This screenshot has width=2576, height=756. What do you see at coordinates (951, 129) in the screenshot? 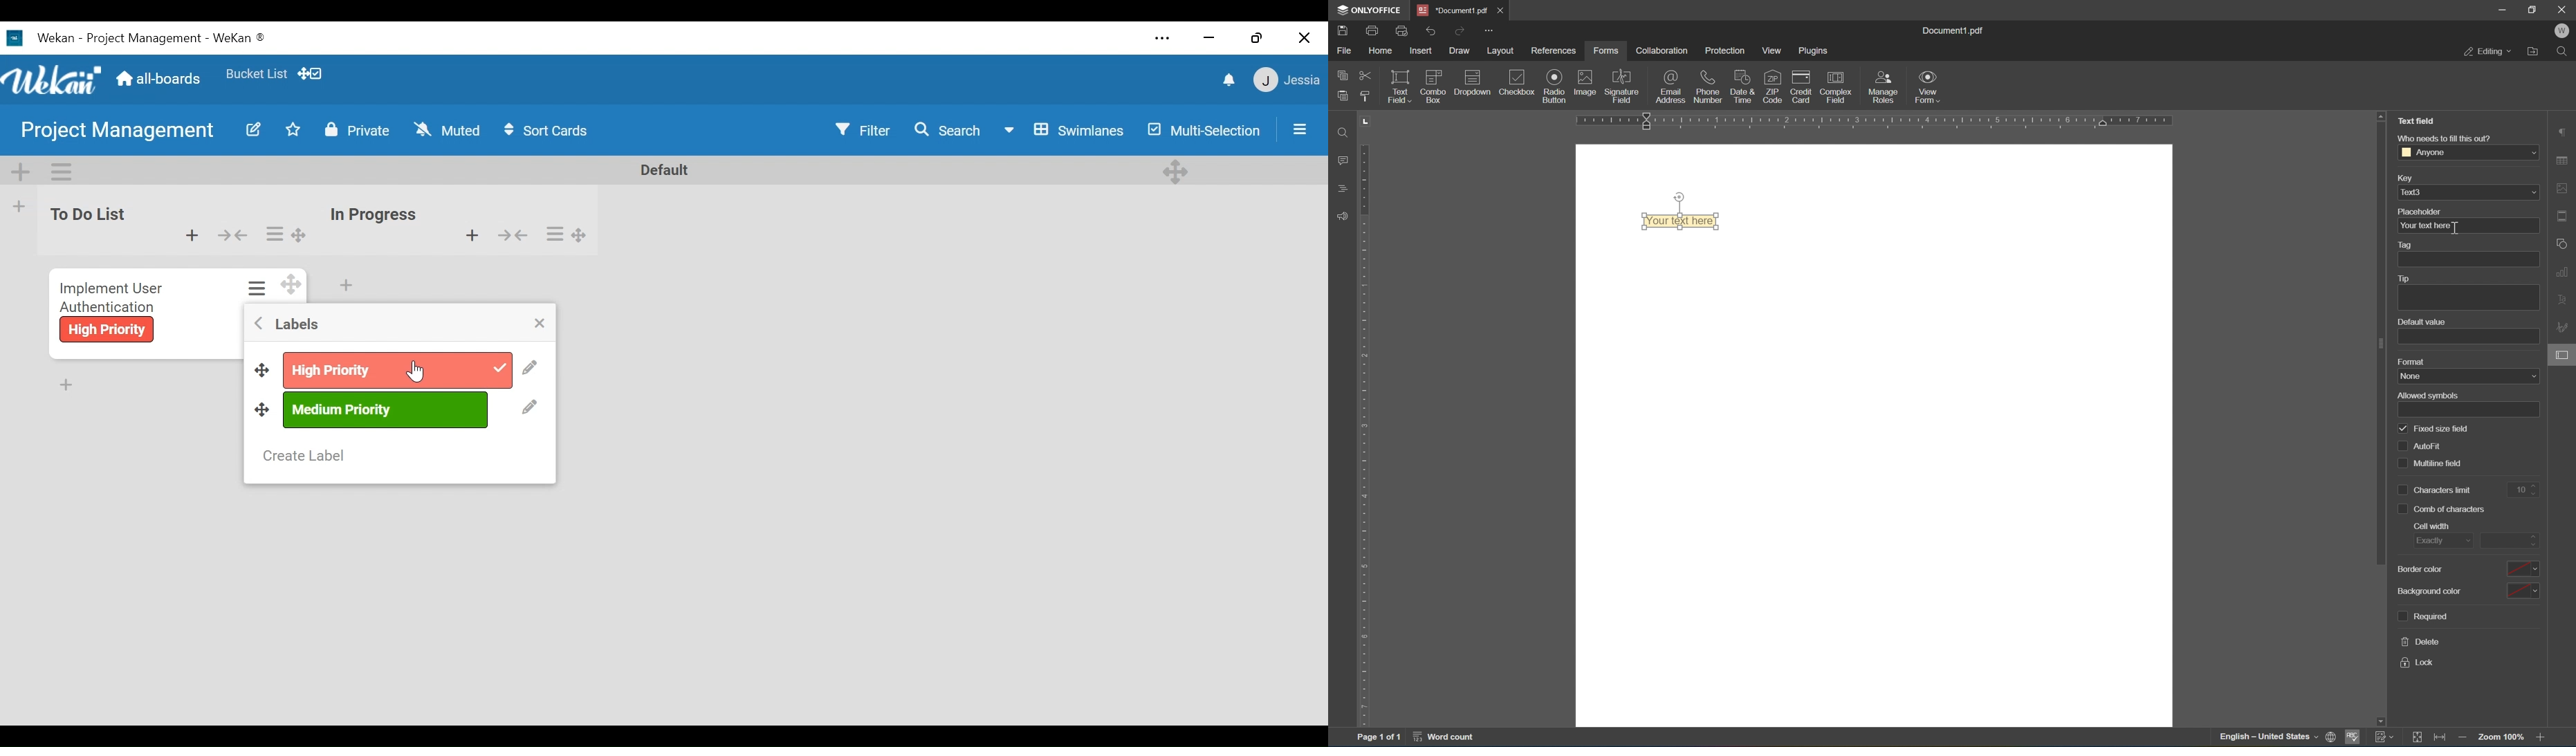
I see `Search` at bounding box center [951, 129].